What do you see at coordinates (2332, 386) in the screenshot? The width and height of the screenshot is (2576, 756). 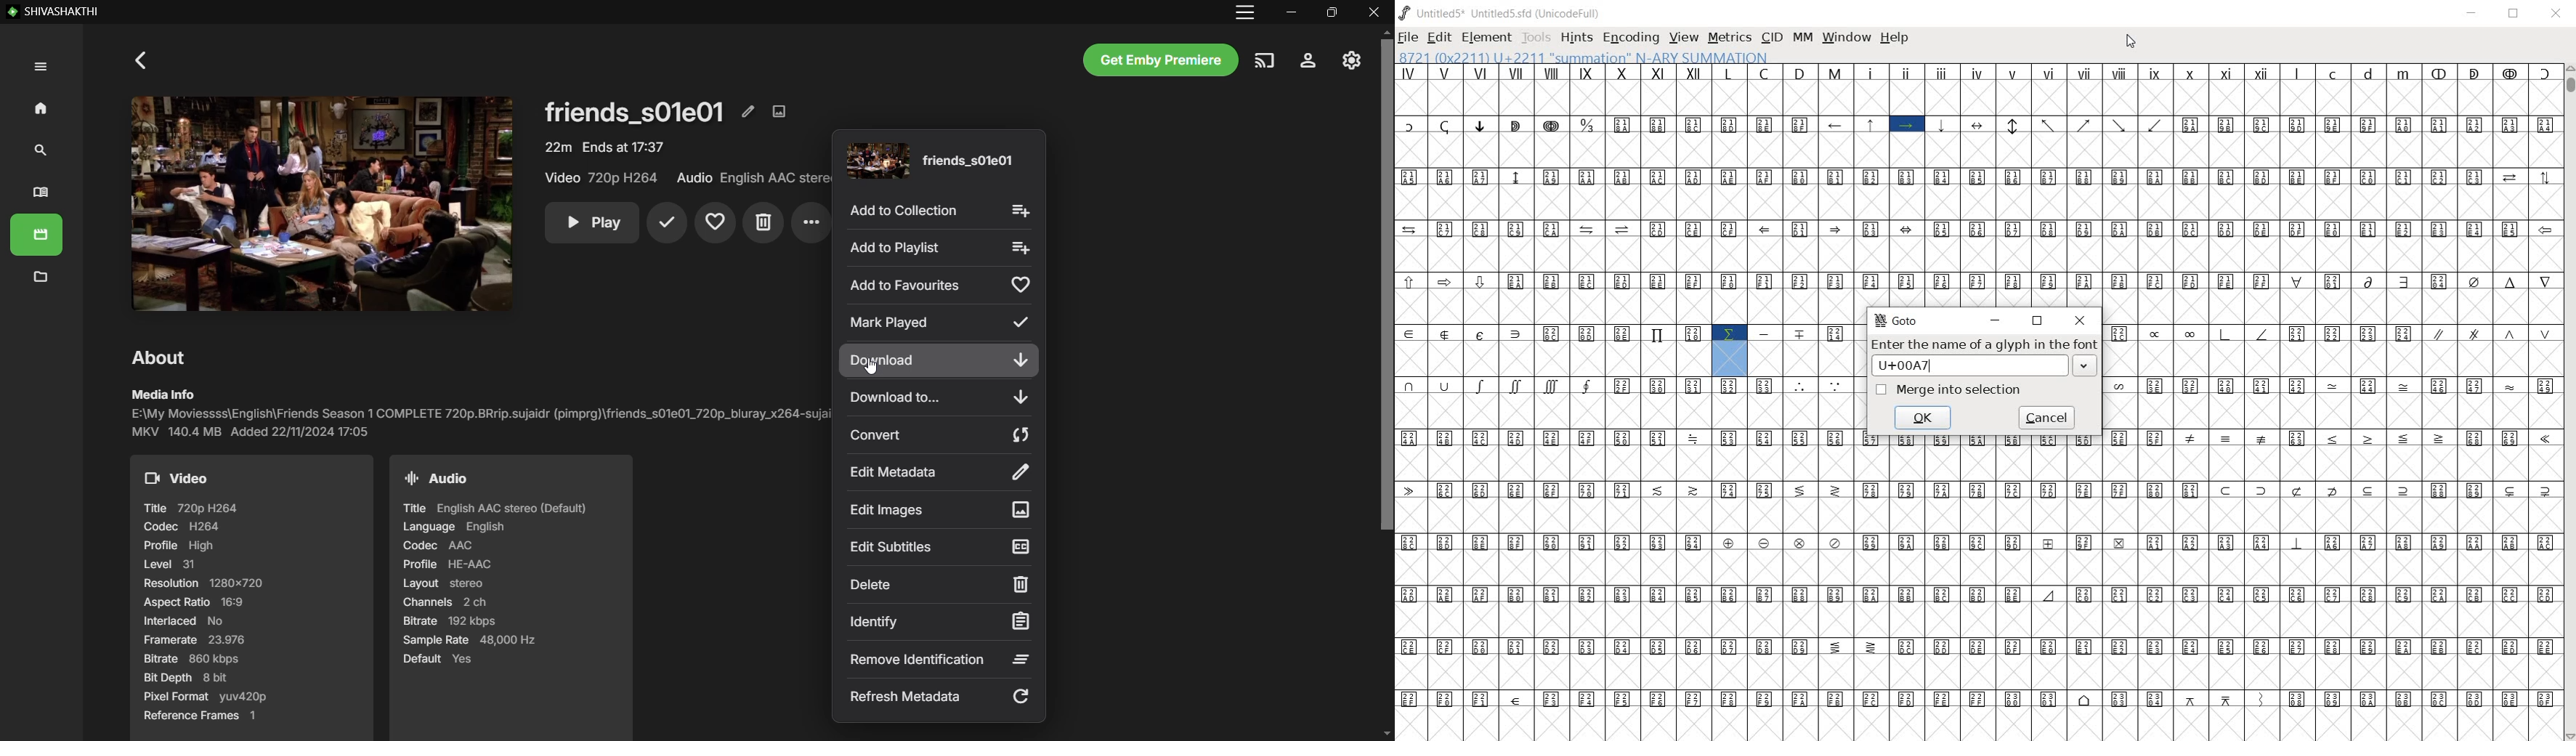 I see `special symbols` at bounding box center [2332, 386].